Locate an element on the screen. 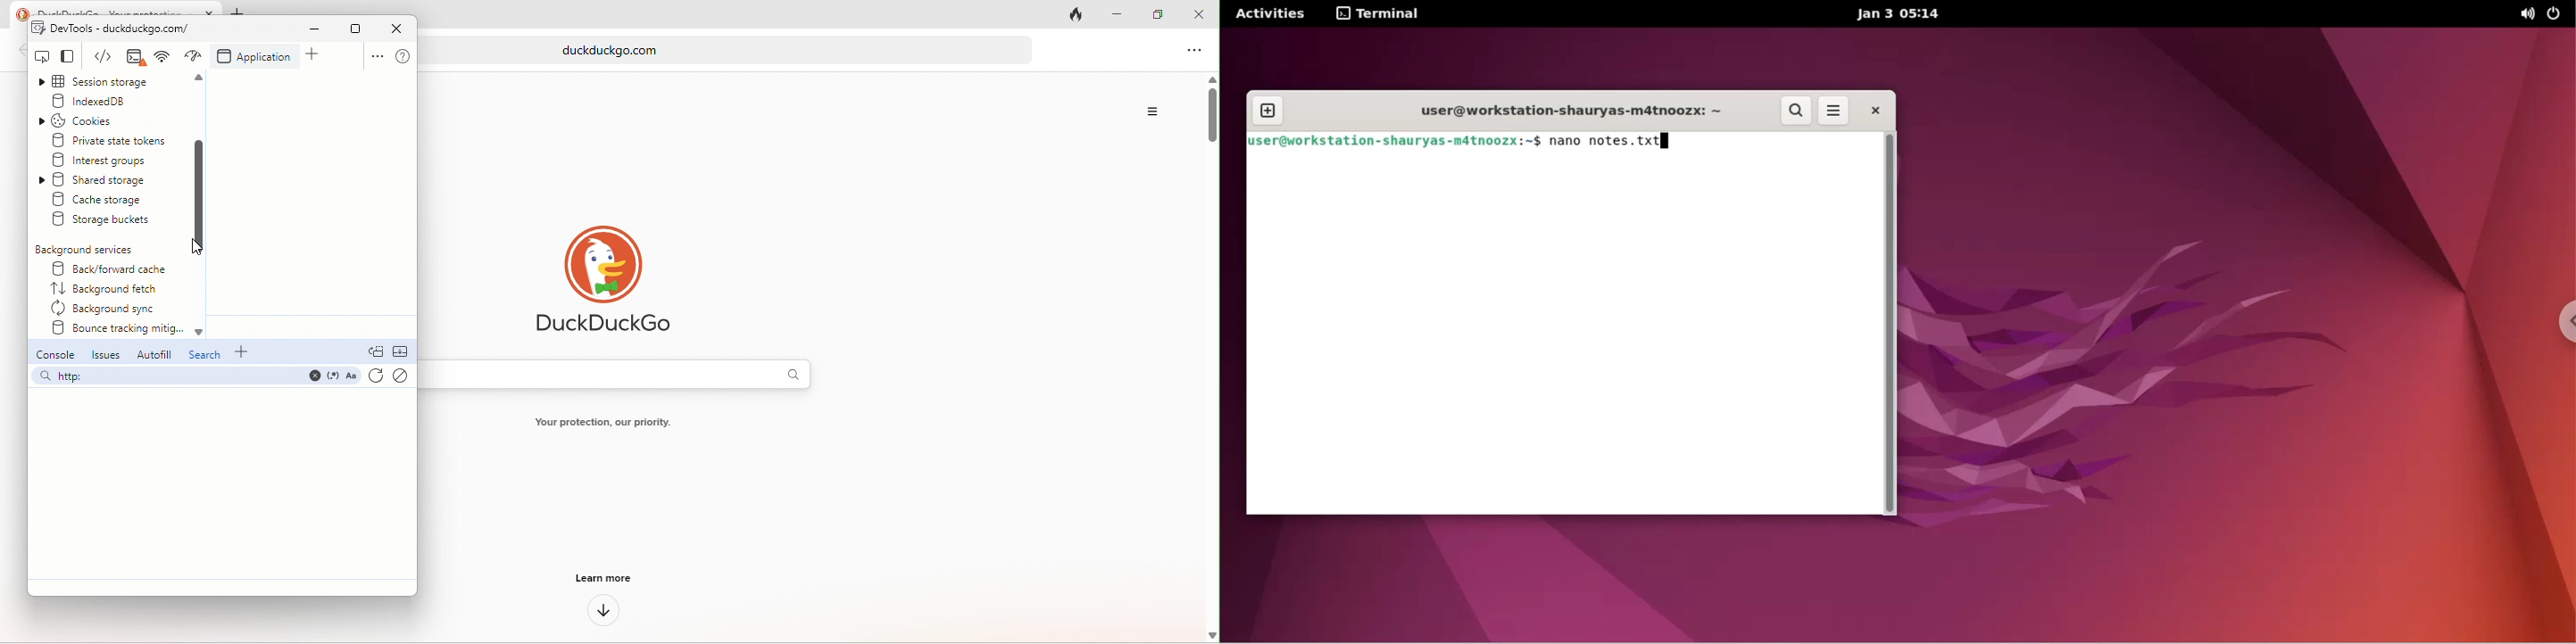 This screenshot has height=644, width=2576. scrollbar is located at coordinates (1893, 321).